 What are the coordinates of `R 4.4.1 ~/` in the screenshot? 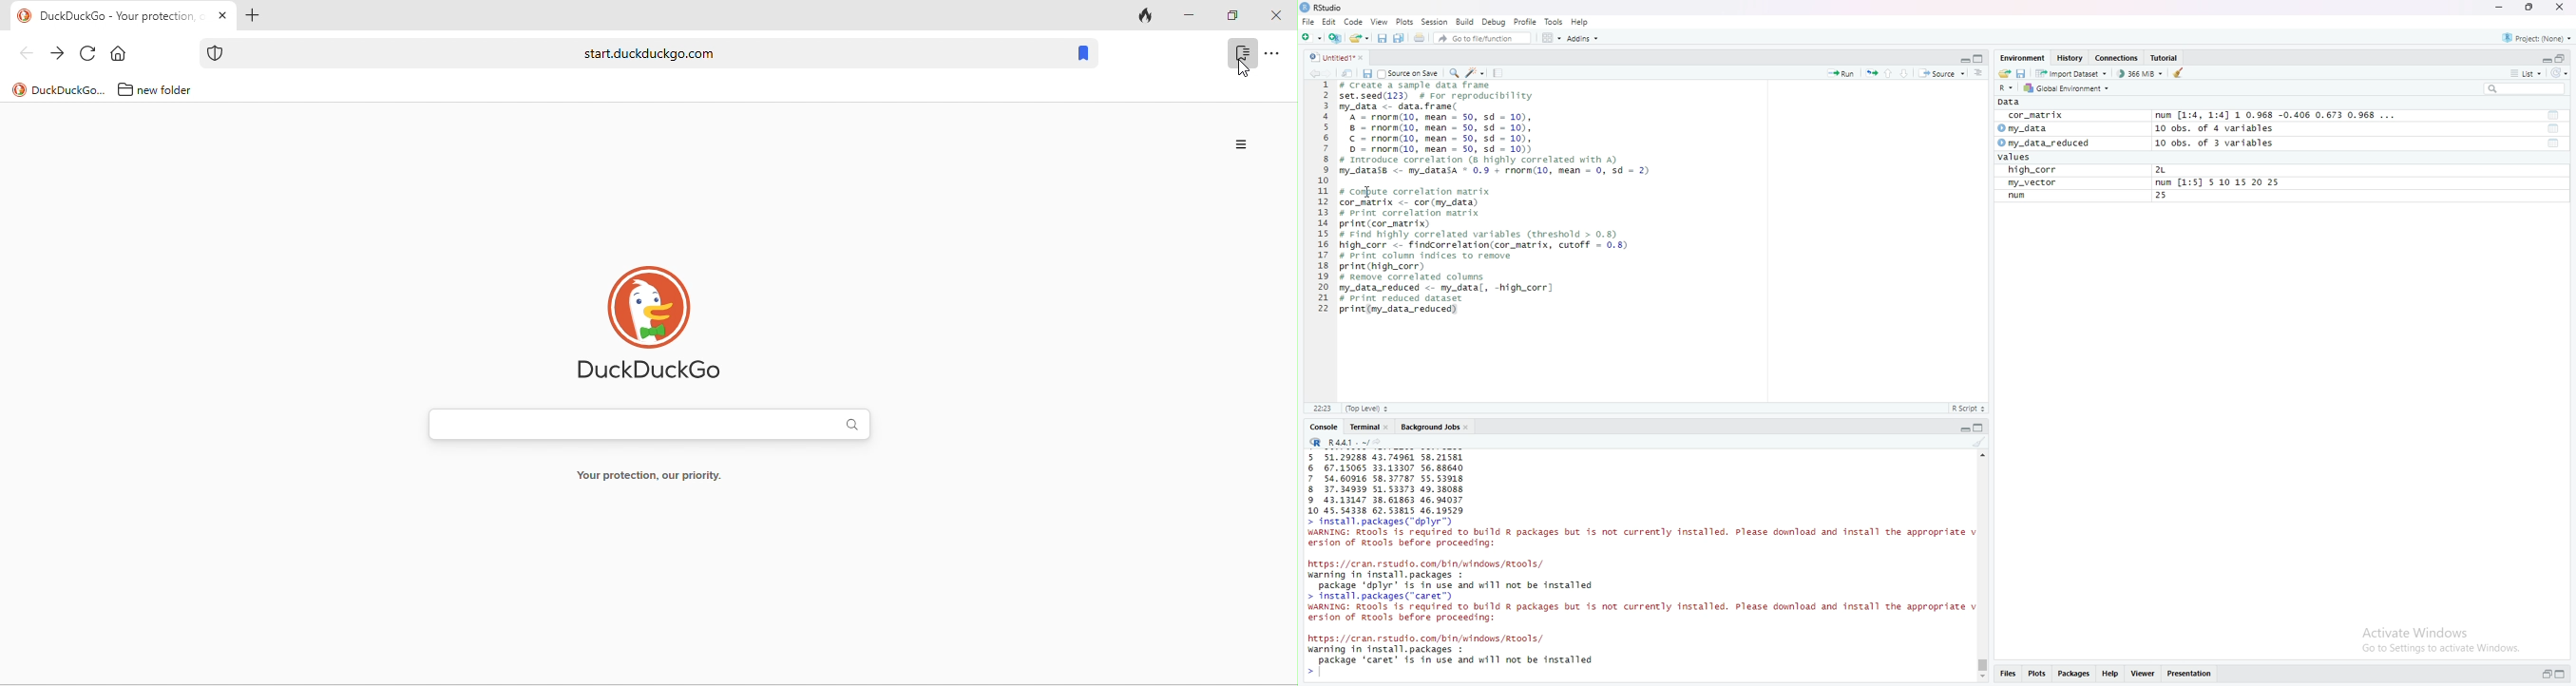 It's located at (1349, 442).